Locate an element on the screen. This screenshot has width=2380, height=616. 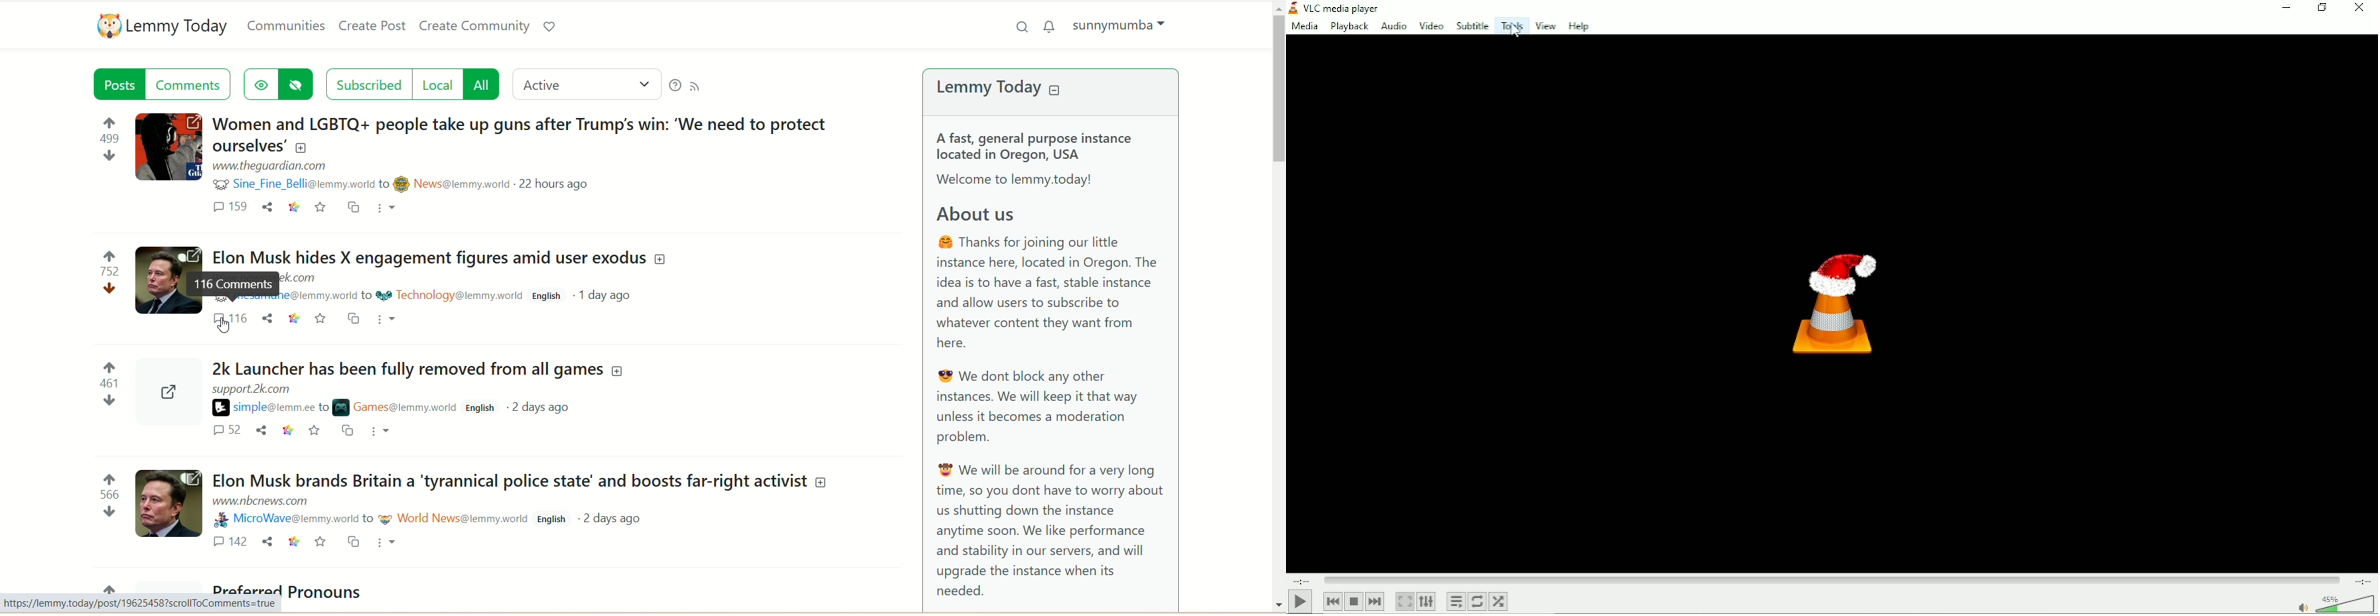
Playback is located at coordinates (1351, 27).